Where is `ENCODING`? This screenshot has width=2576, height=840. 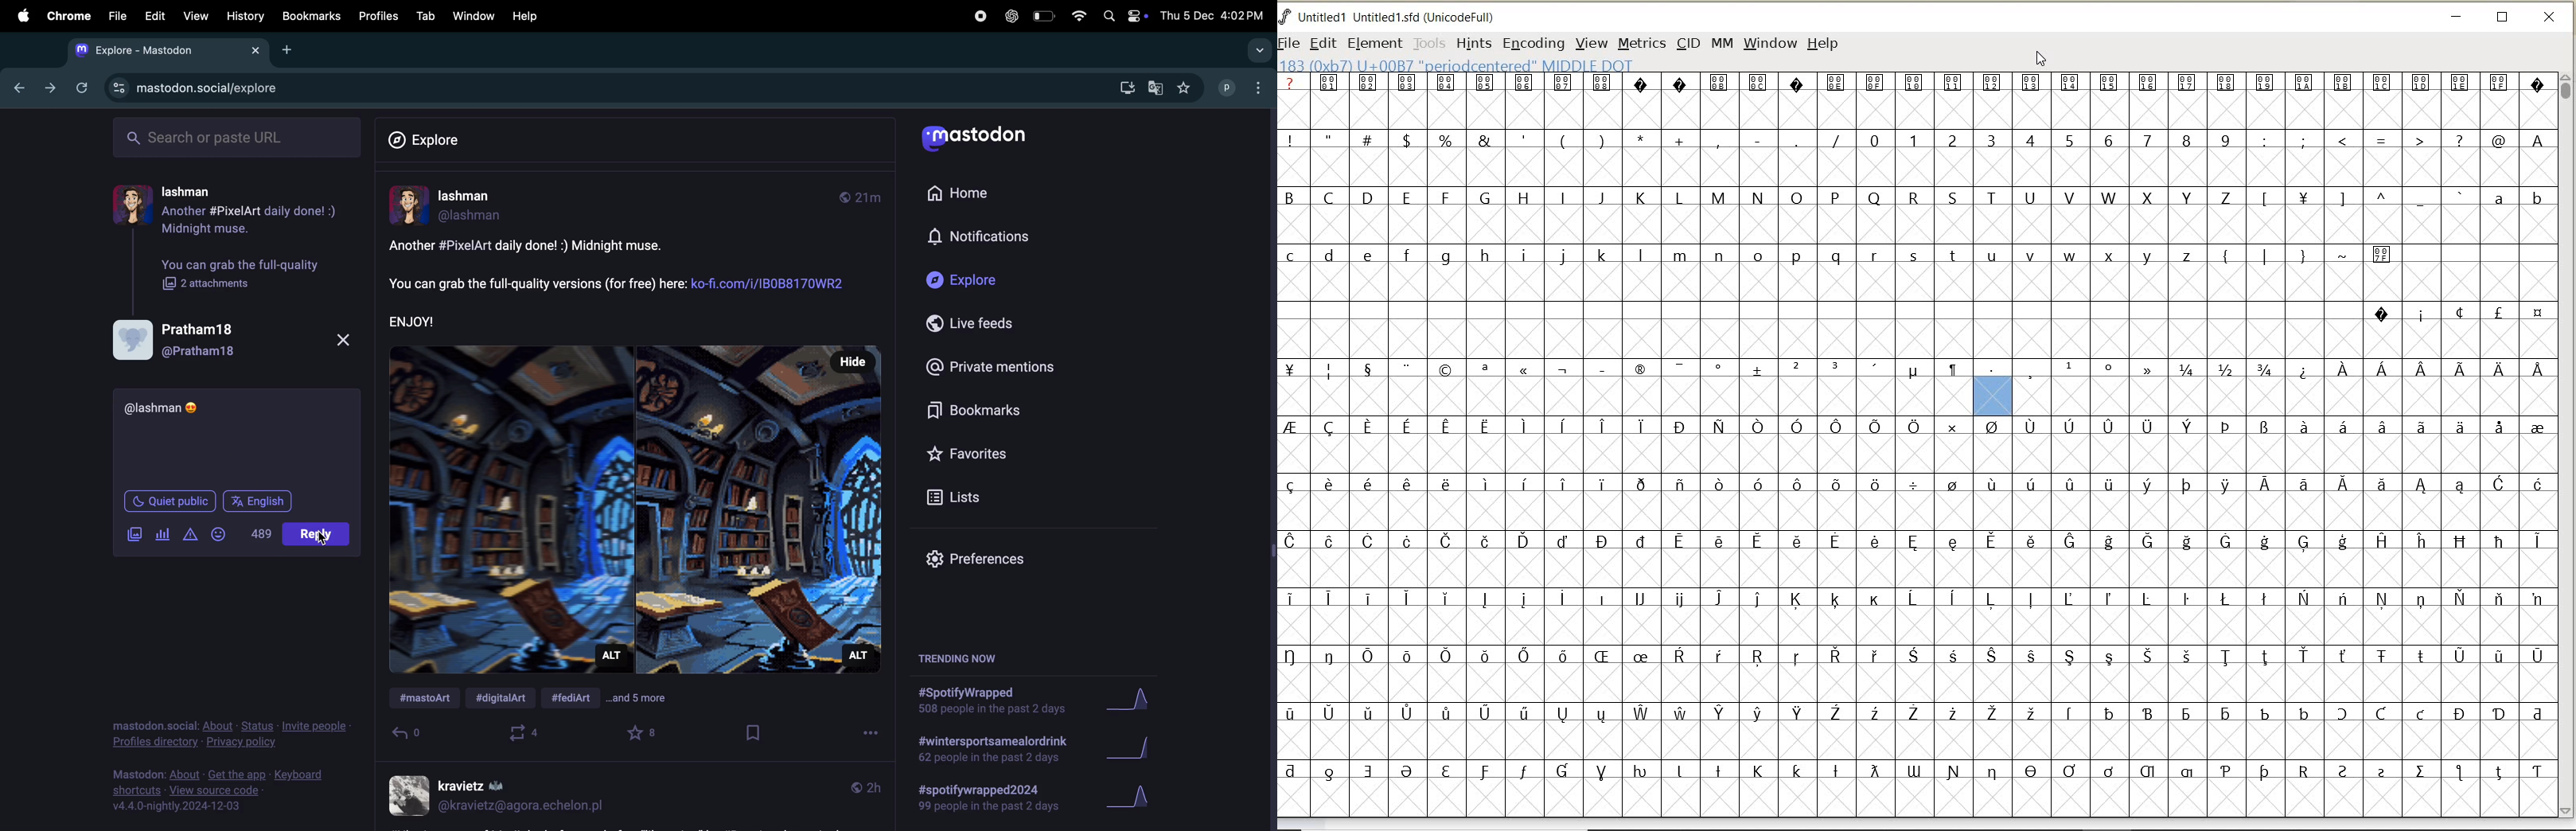
ENCODING is located at coordinates (1534, 45).